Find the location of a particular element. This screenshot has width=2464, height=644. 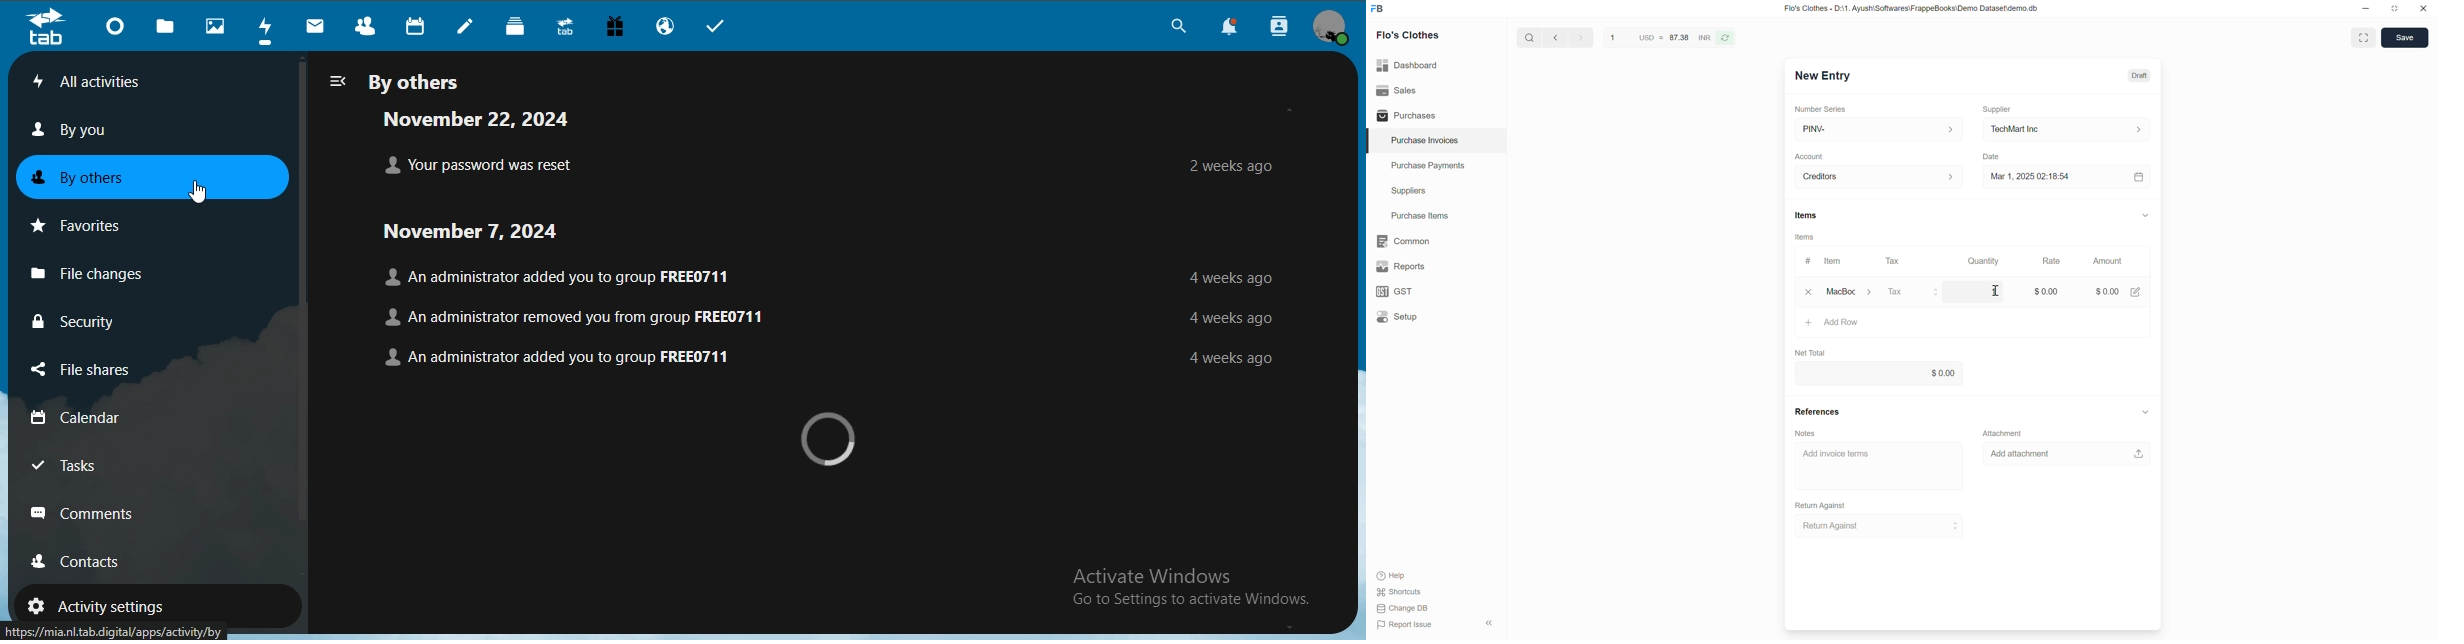

Shortcuts is located at coordinates (1399, 592).